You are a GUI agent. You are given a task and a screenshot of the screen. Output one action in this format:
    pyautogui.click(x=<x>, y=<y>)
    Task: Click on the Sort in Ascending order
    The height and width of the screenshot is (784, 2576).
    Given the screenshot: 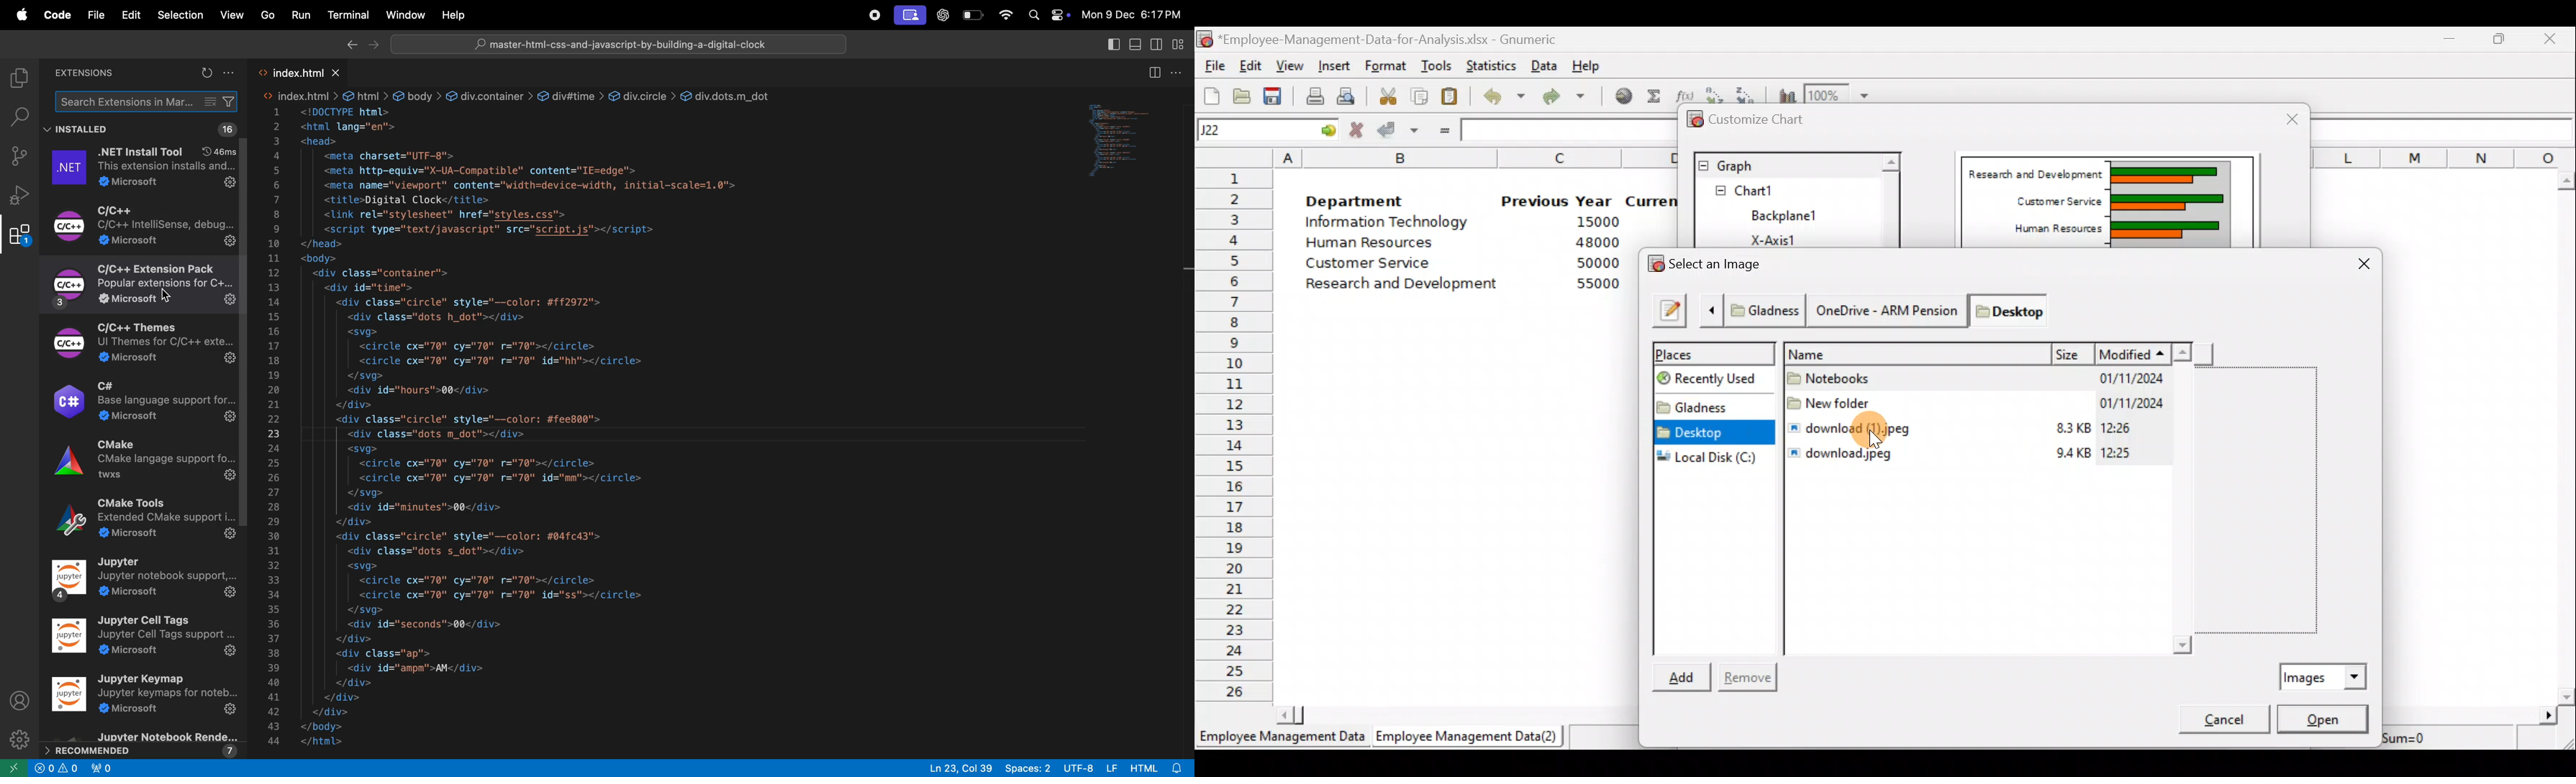 What is the action you would take?
    pyautogui.click(x=1715, y=93)
    